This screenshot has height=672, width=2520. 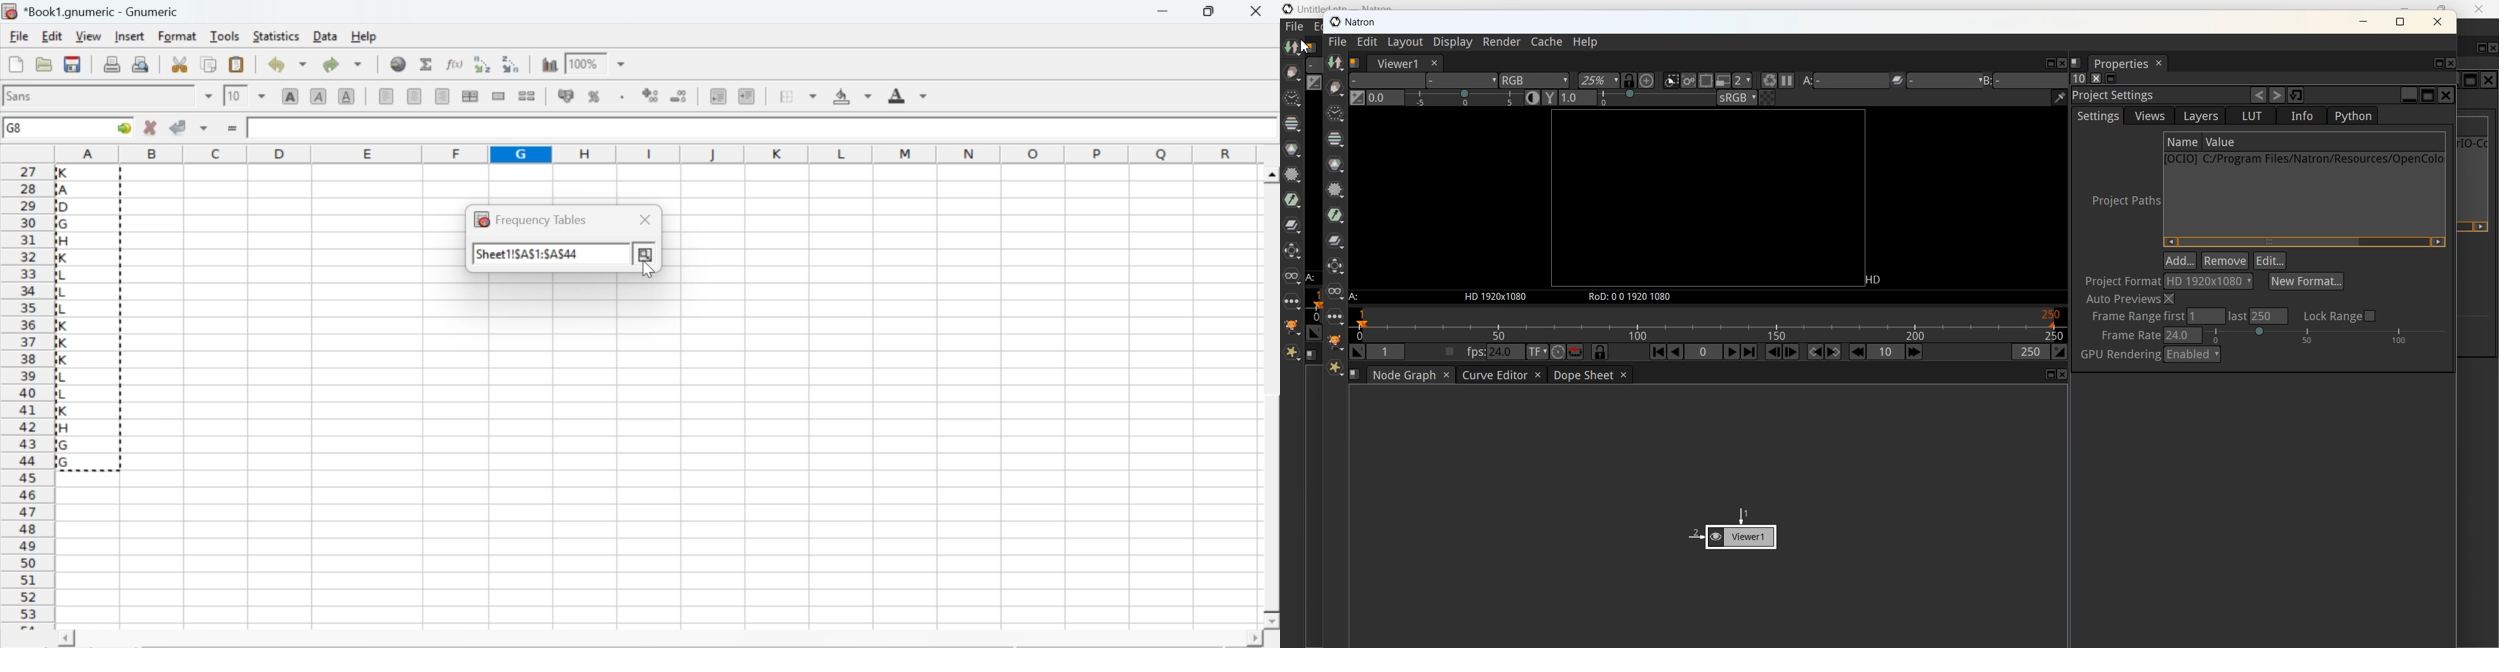 I want to click on drop down, so click(x=262, y=95).